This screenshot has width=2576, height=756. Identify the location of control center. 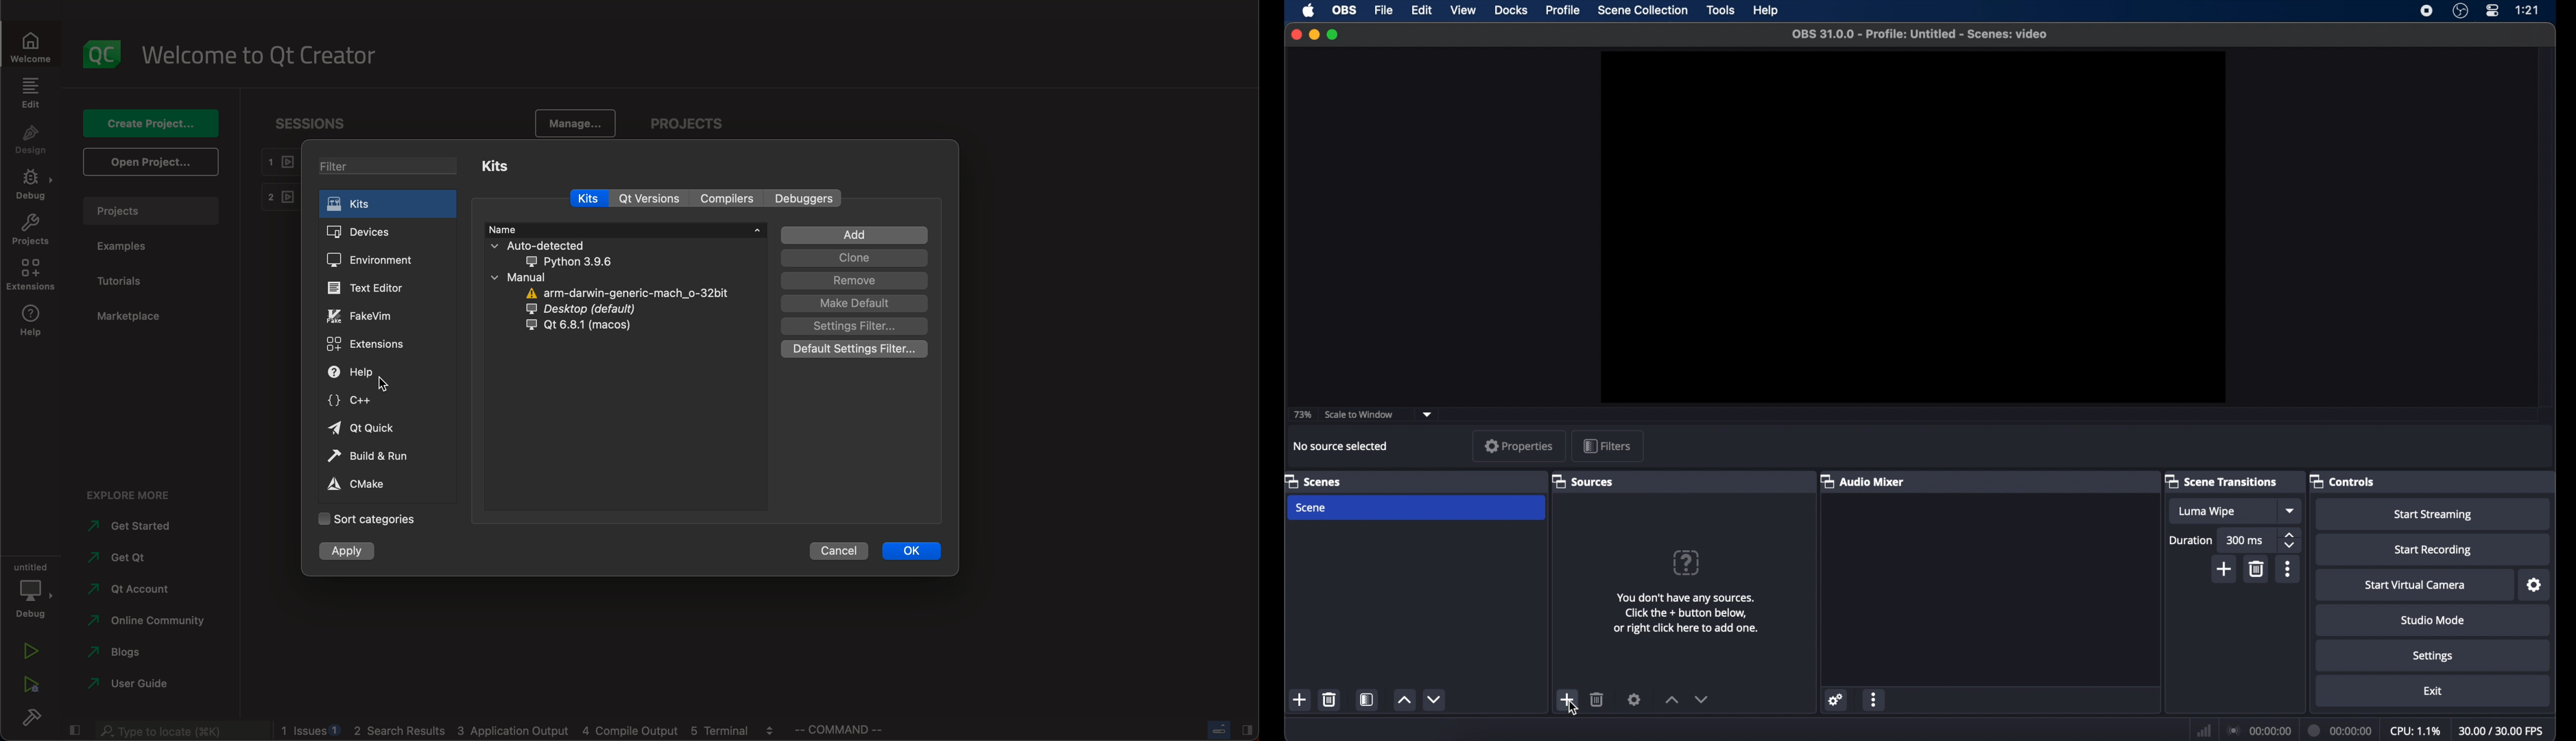
(2493, 10).